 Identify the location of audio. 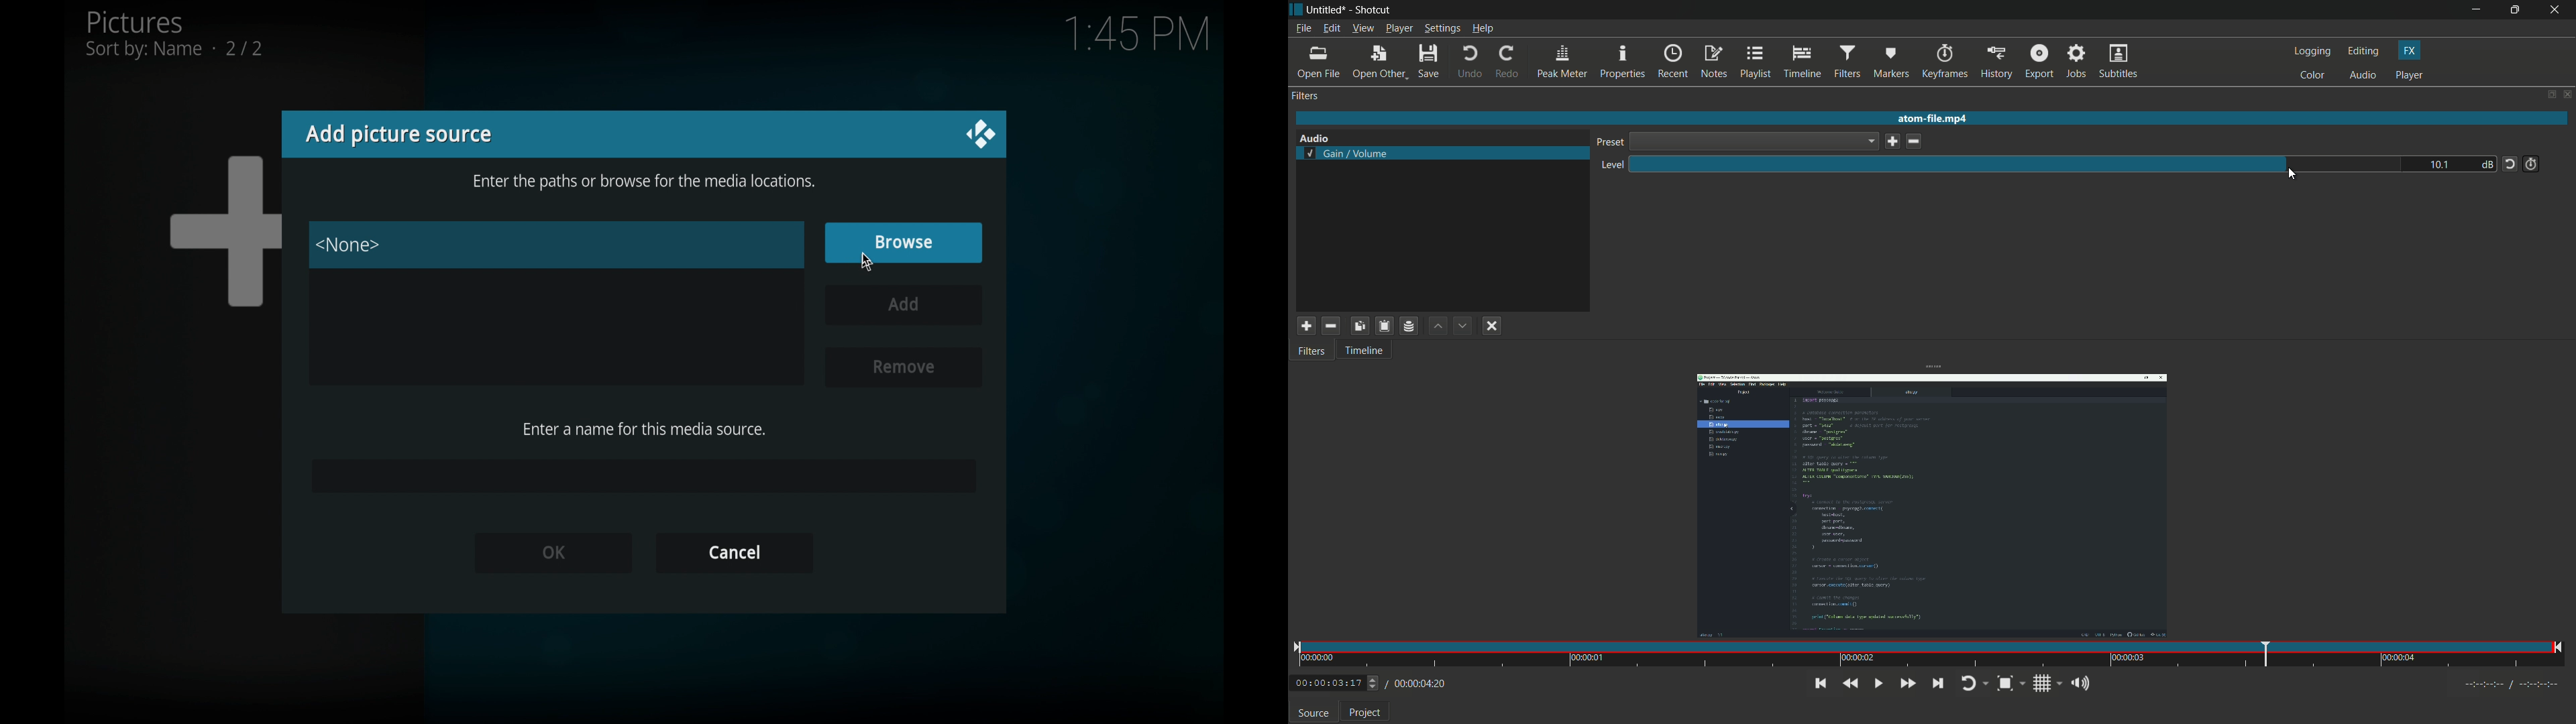
(2363, 76).